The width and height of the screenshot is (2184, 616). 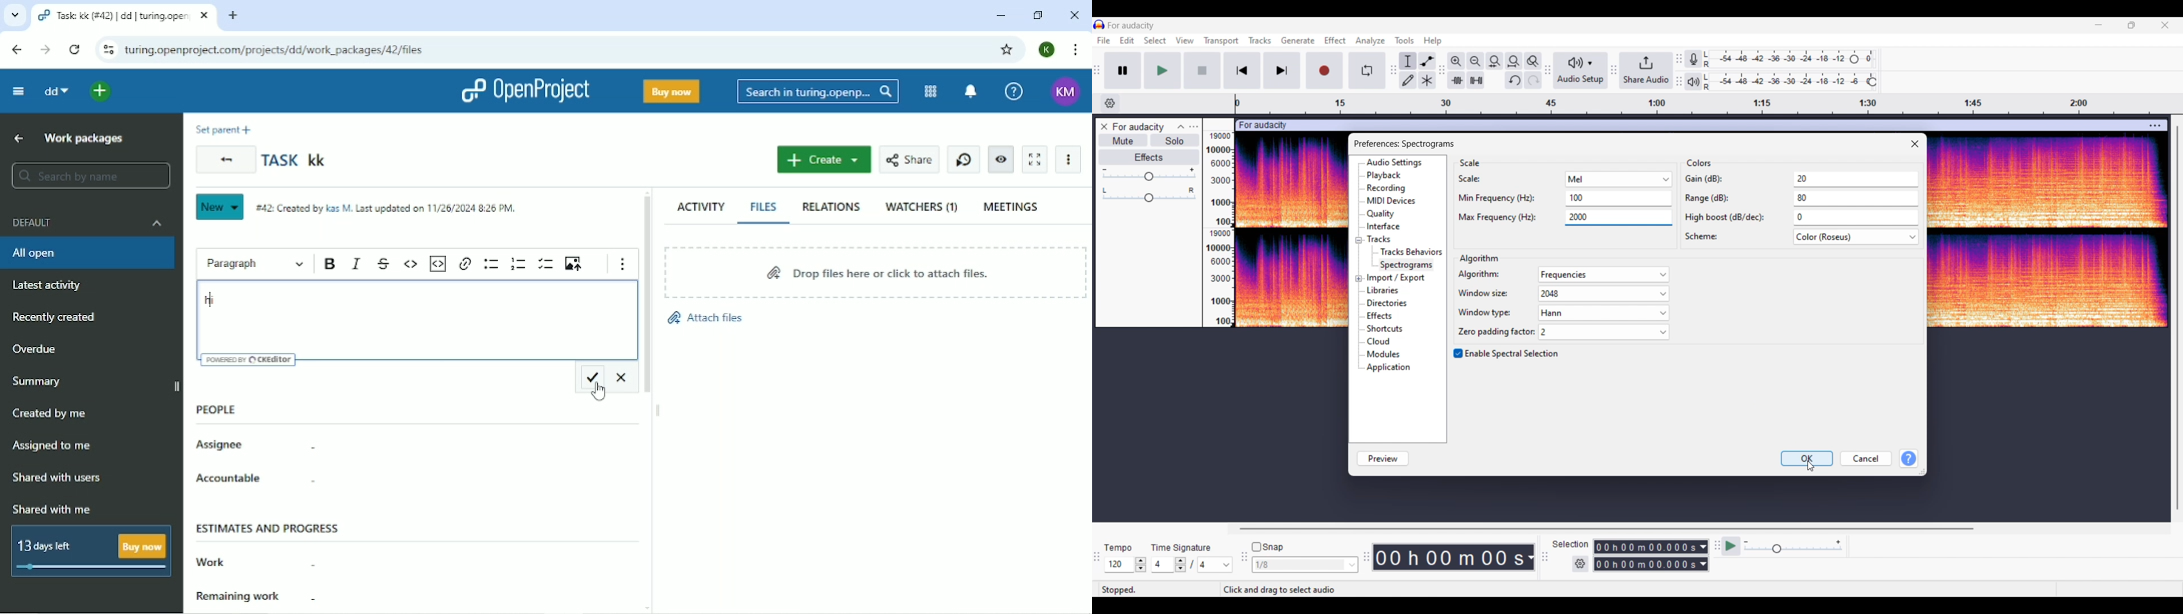 I want to click on Minimize, so click(x=1001, y=16).